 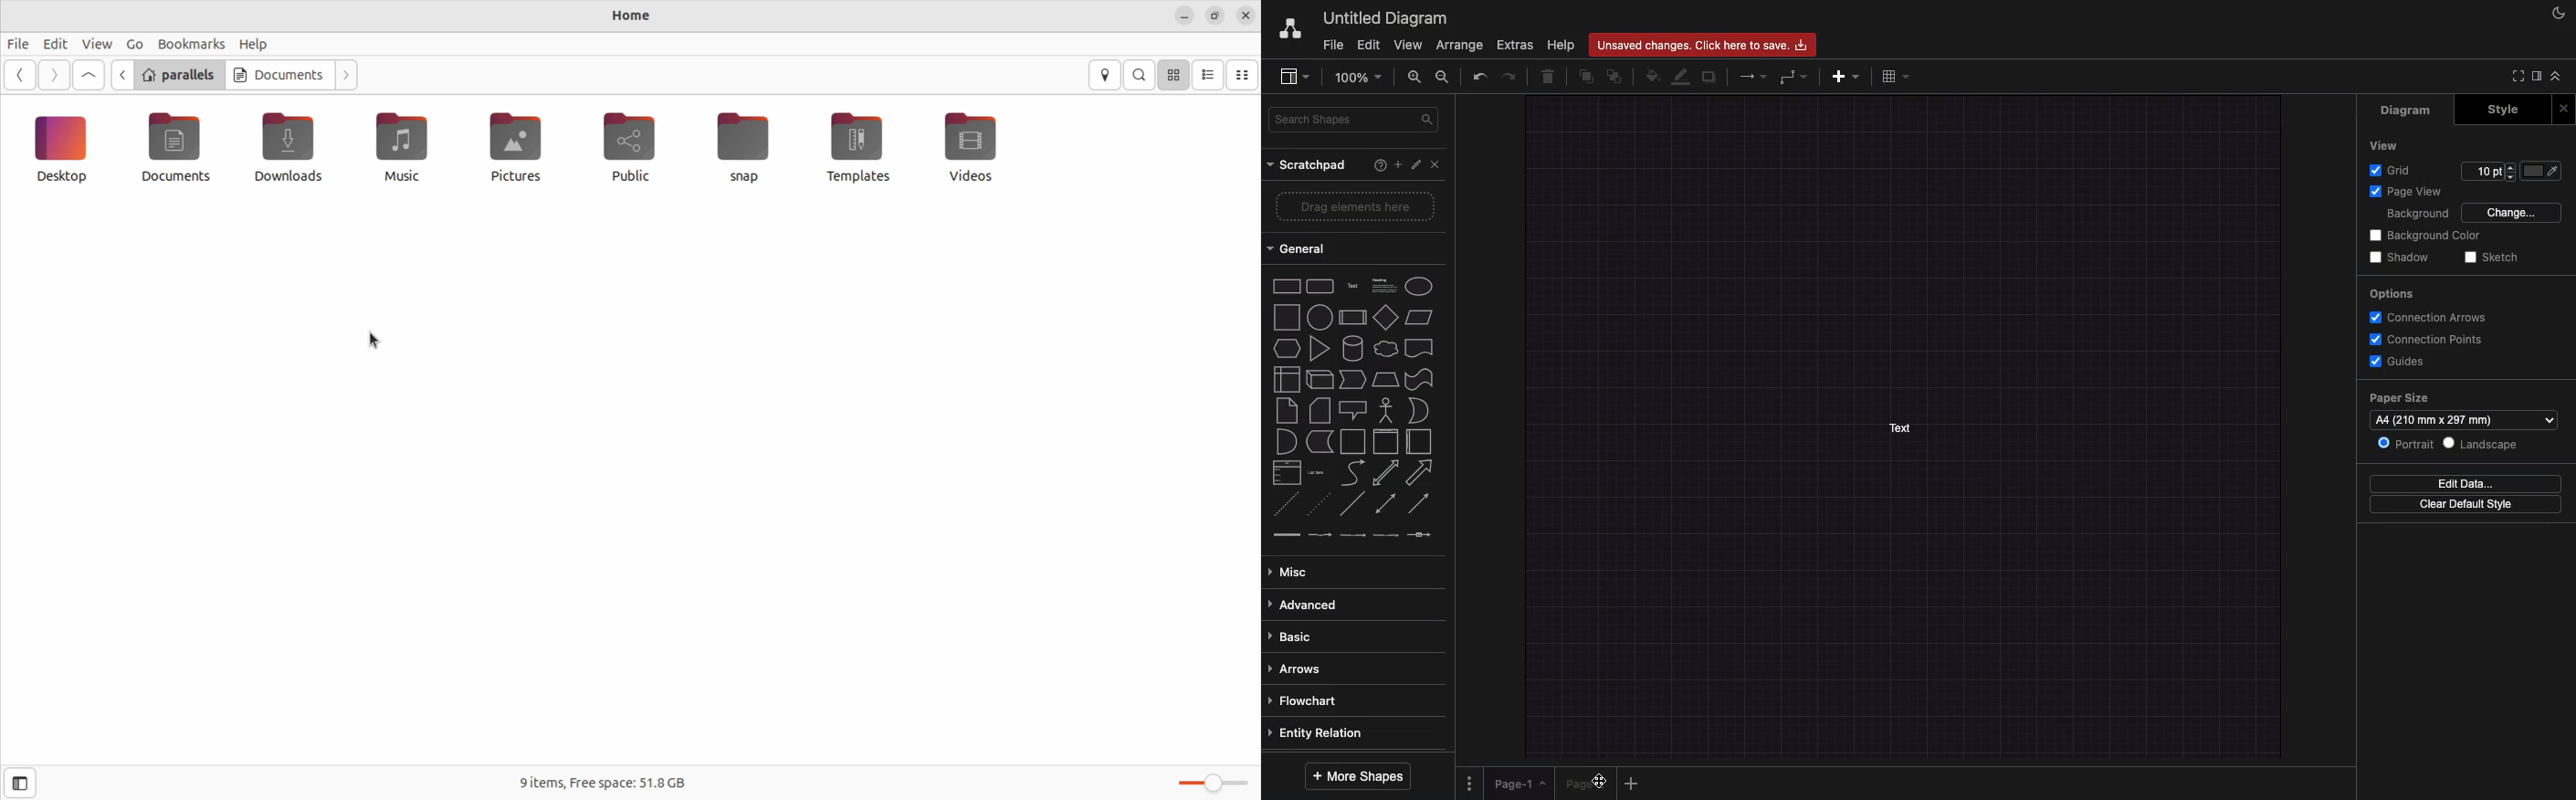 What do you see at coordinates (1793, 78) in the screenshot?
I see `Waypoints` at bounding box center [1793, 78].